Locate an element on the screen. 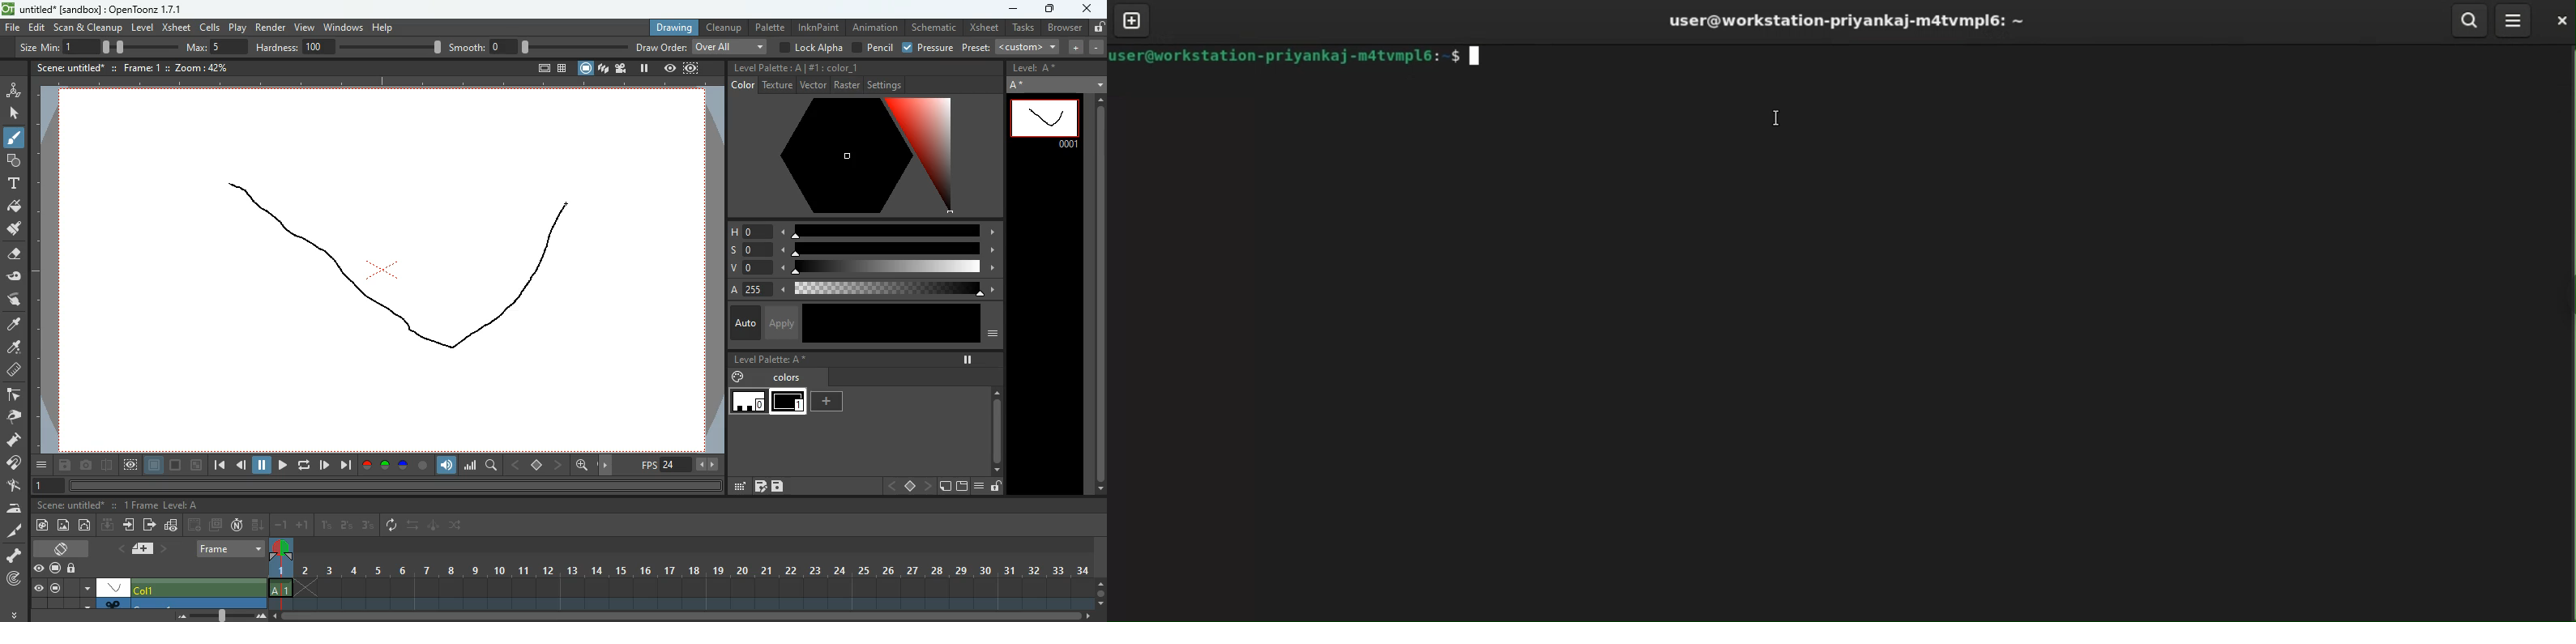 The height and width of the screenshot is (644, 2576). cut is located at coordinates (13, 532).